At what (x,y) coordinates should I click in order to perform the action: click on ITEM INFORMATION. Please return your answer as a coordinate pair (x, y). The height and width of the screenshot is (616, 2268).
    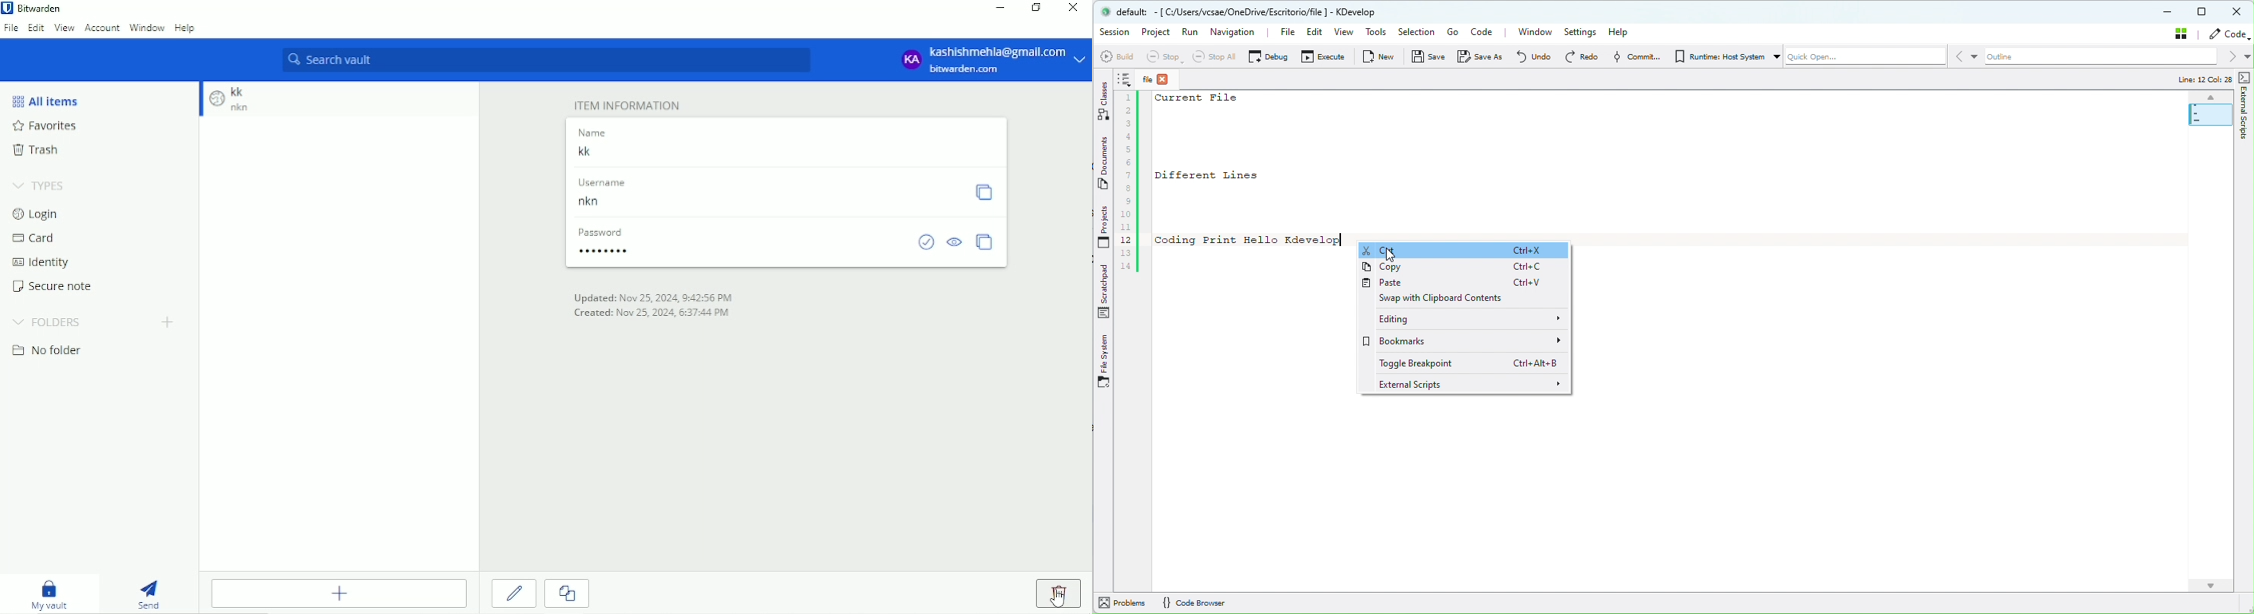
    Looking at the image, I should click on (629, 104).